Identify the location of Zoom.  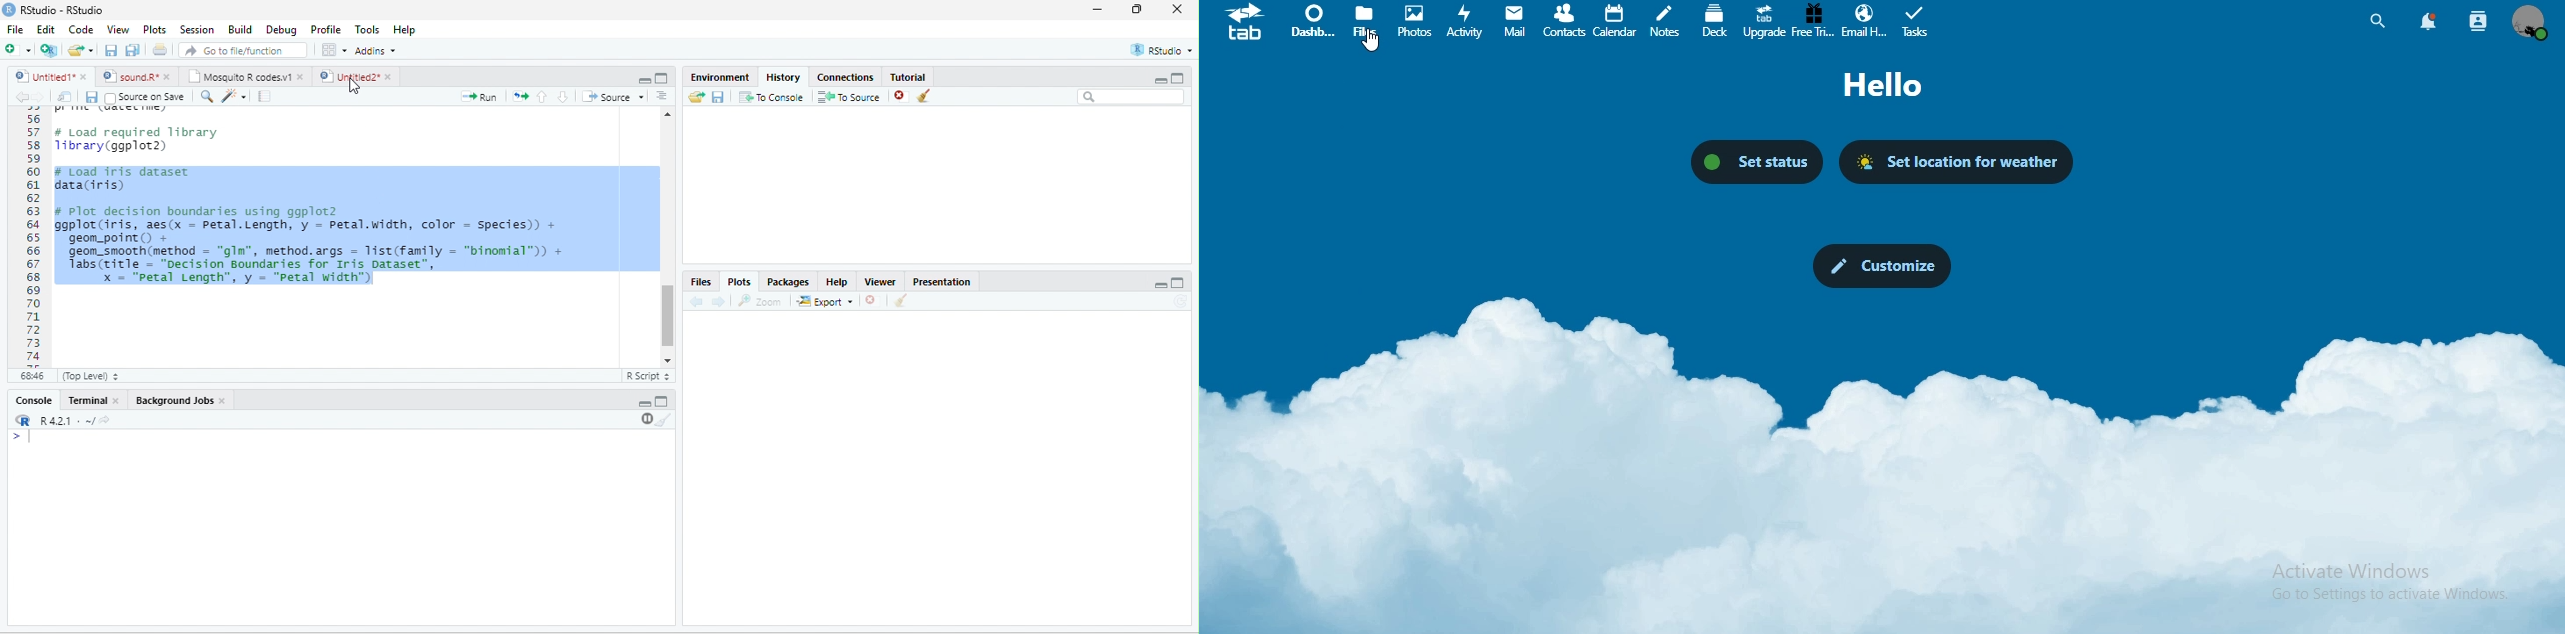
(759, 301).